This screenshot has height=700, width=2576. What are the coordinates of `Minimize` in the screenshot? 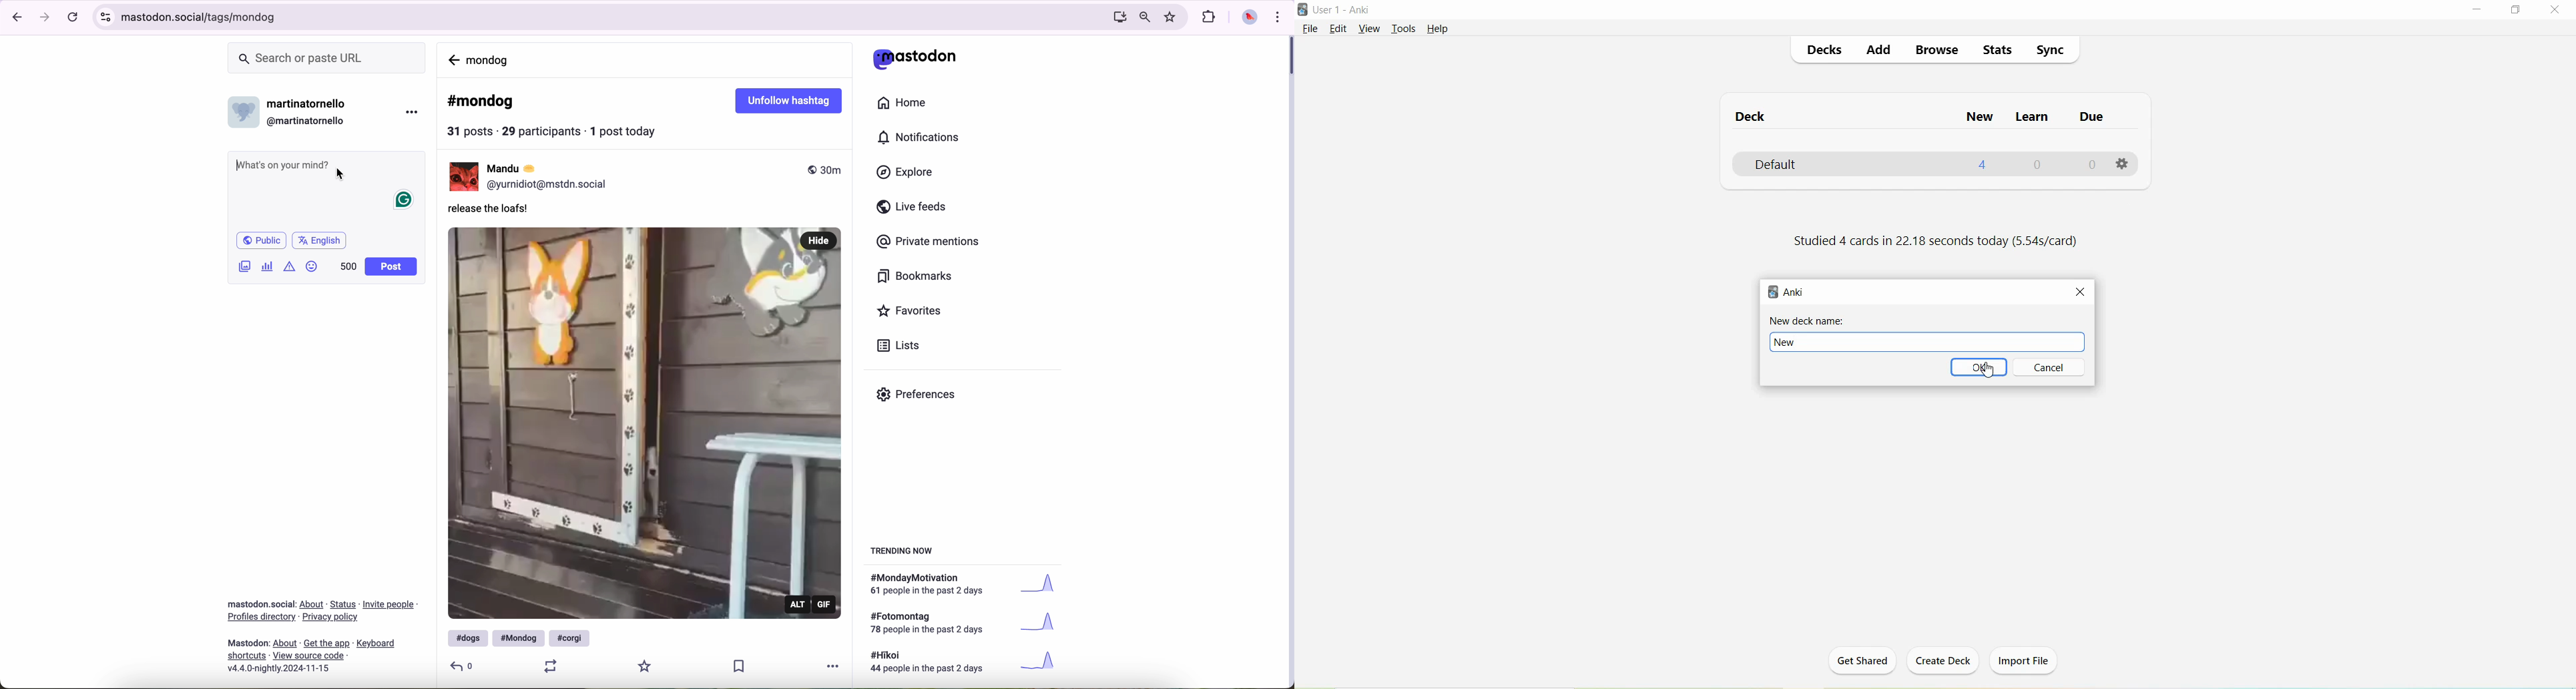 It's located at (2479, 10).